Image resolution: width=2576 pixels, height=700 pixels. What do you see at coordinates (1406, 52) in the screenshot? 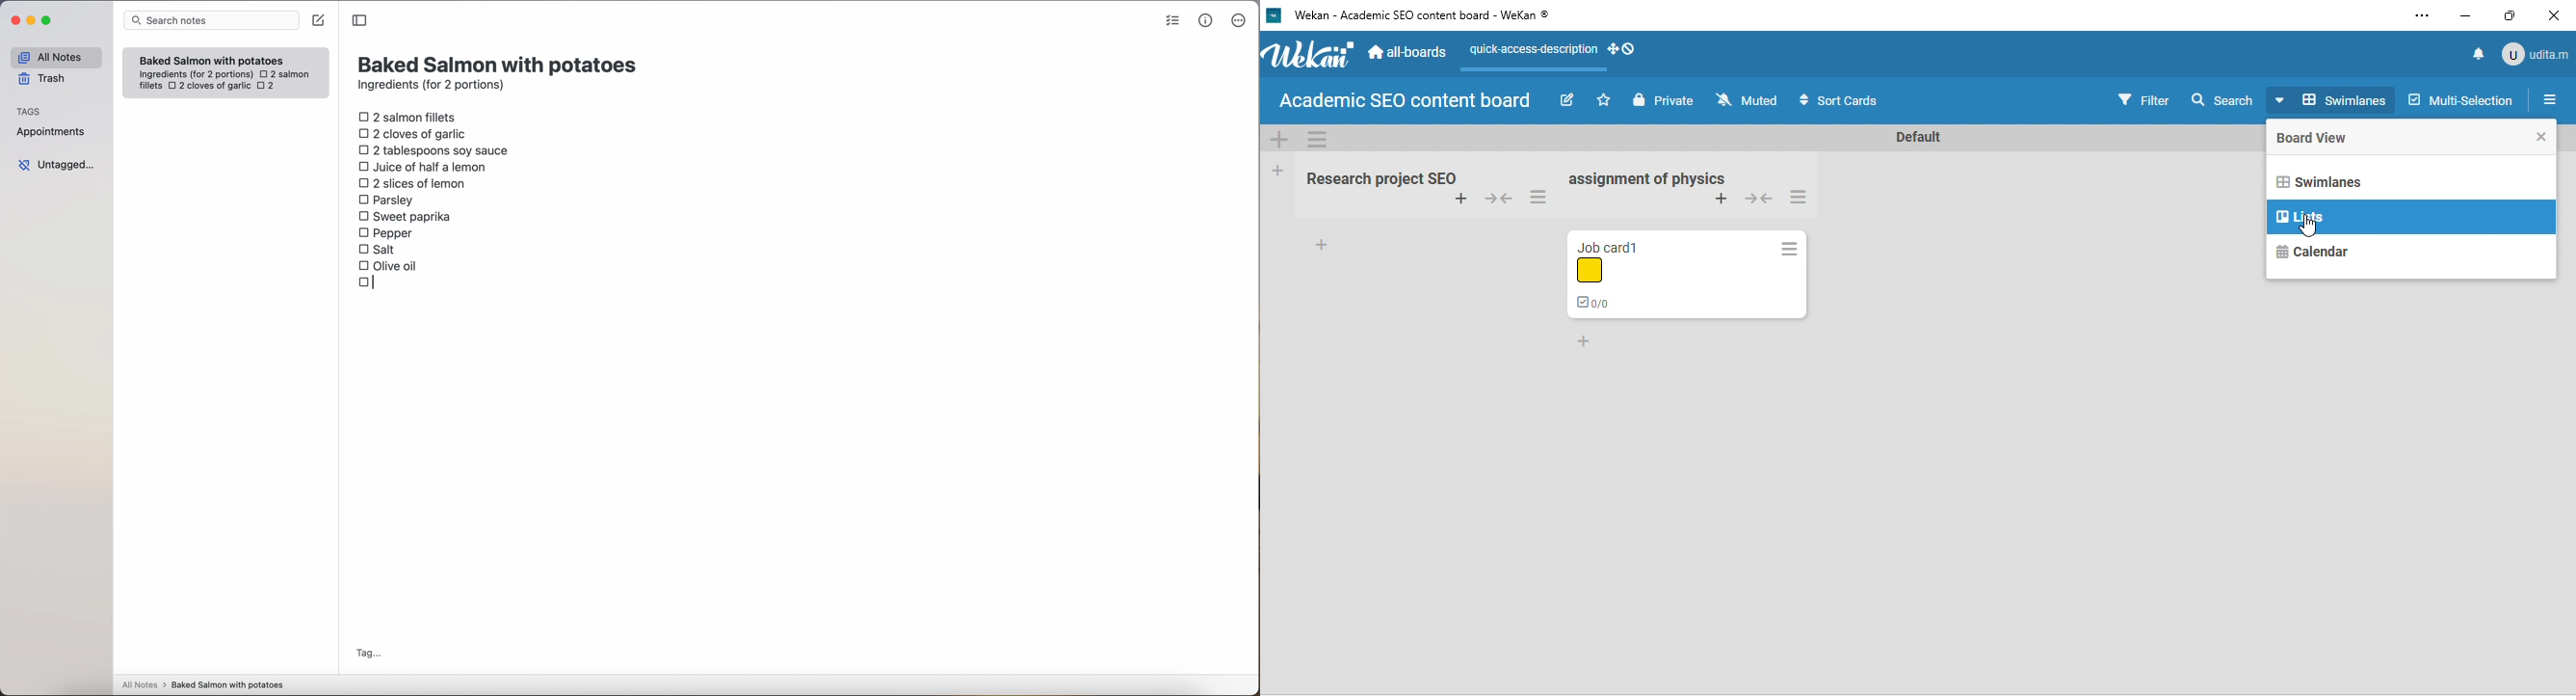
I see `all boards` at bounding box center [1406, 52].